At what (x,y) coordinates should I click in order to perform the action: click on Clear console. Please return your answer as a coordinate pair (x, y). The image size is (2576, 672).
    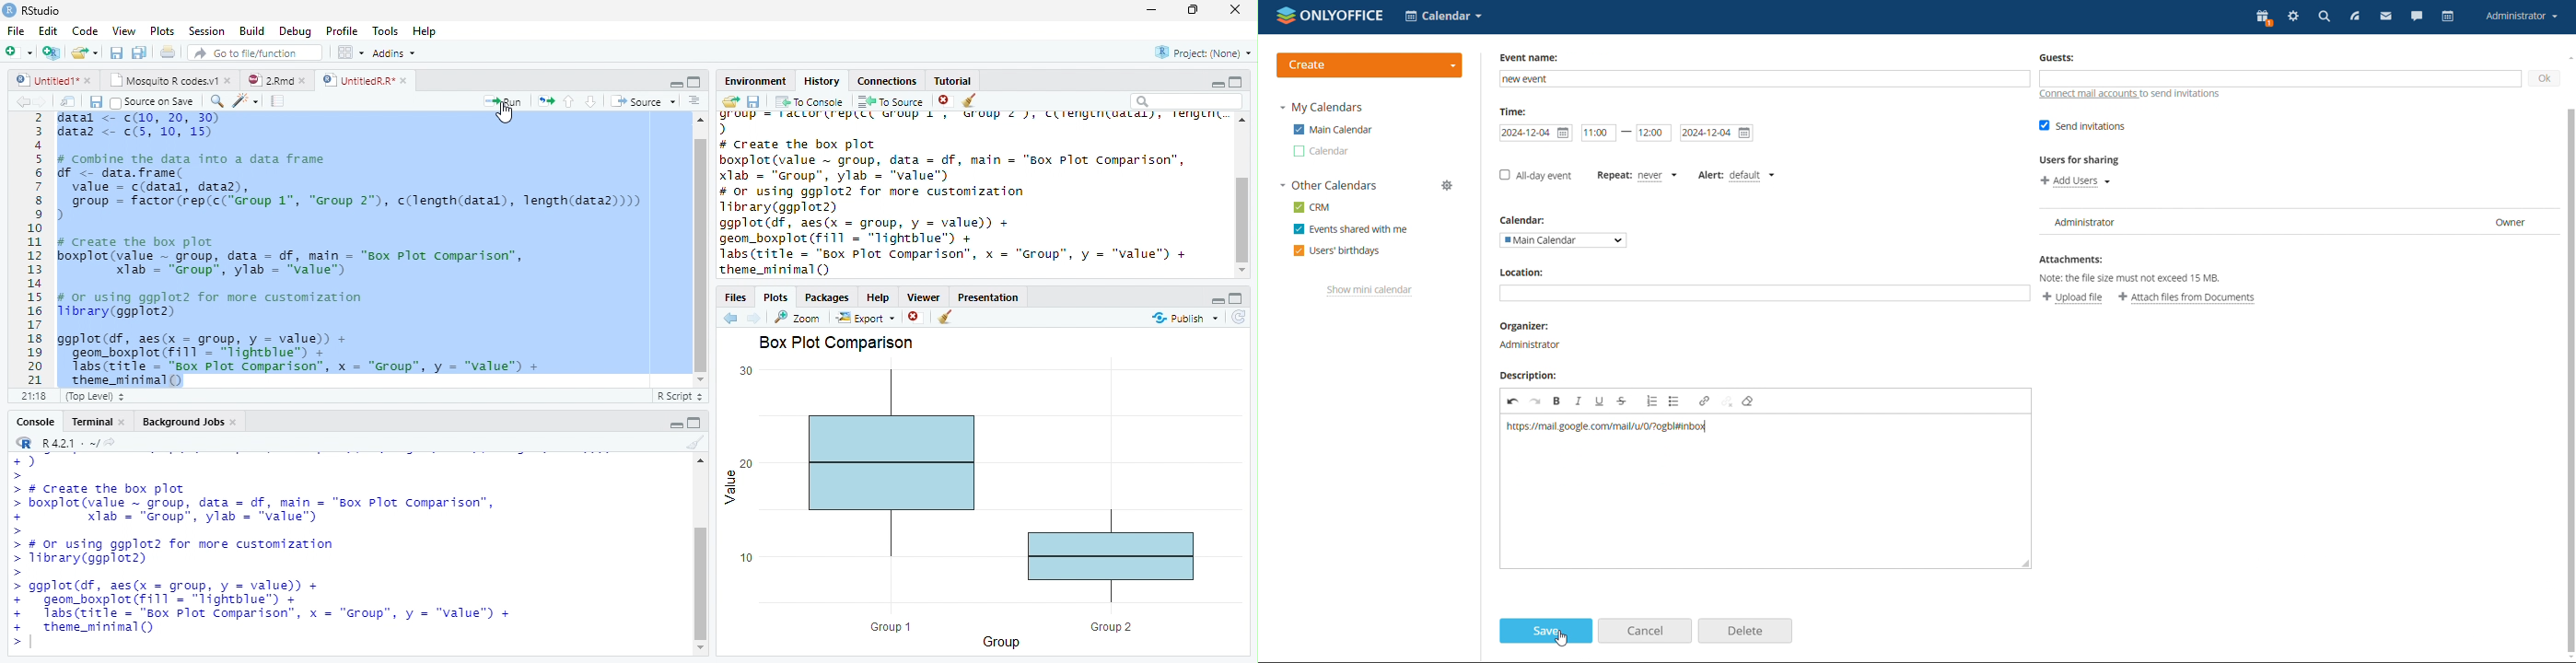
    Looking at the image, I should click on (696, 442).